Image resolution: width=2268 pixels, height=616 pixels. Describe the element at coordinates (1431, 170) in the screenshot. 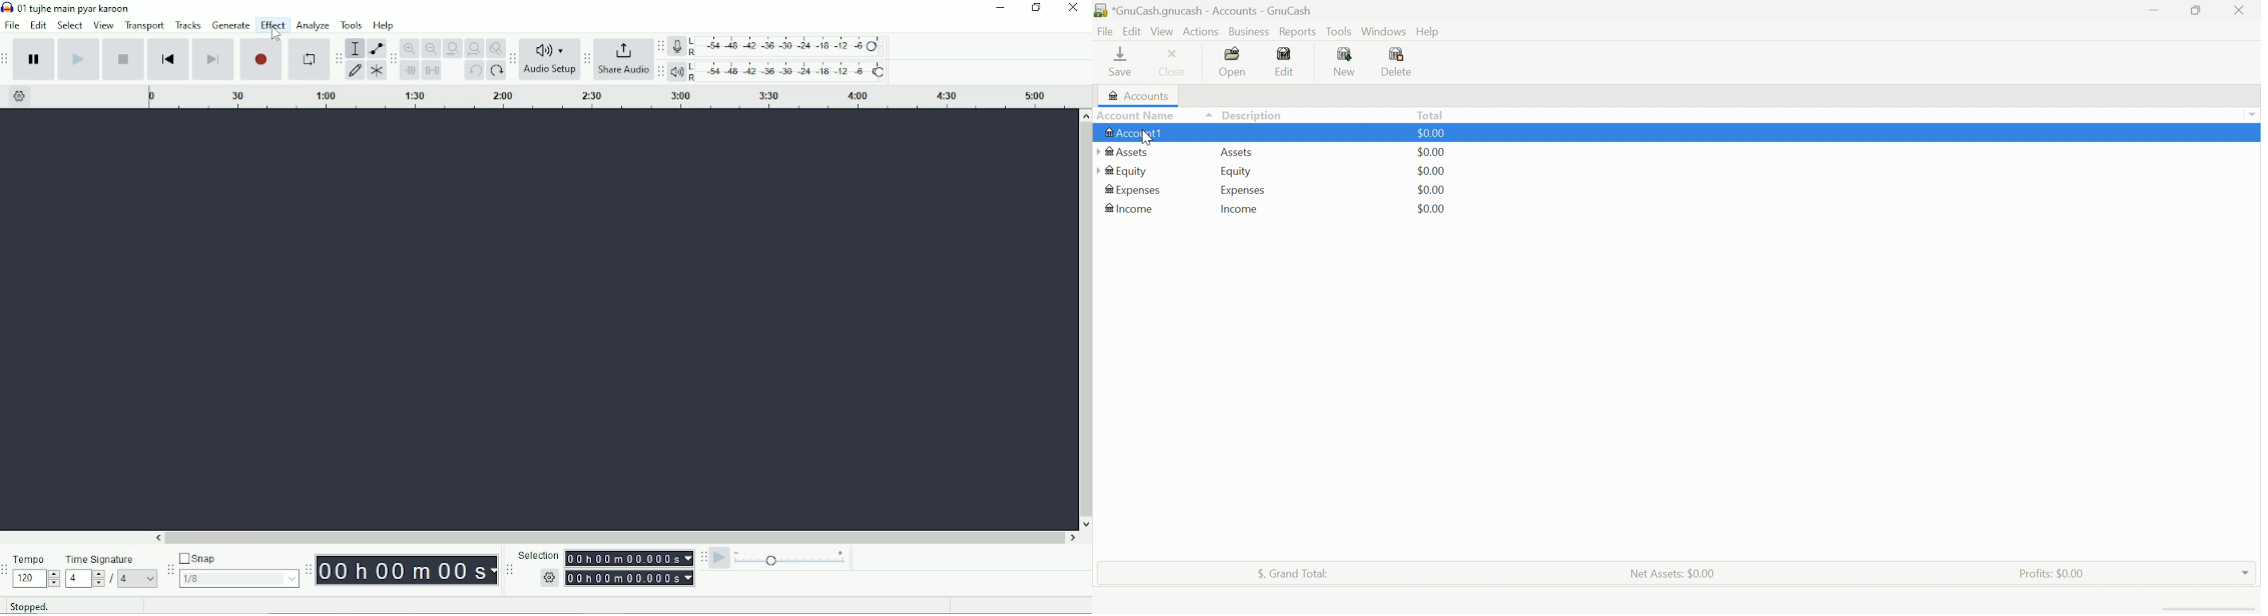

I see `$0.00` at that location.